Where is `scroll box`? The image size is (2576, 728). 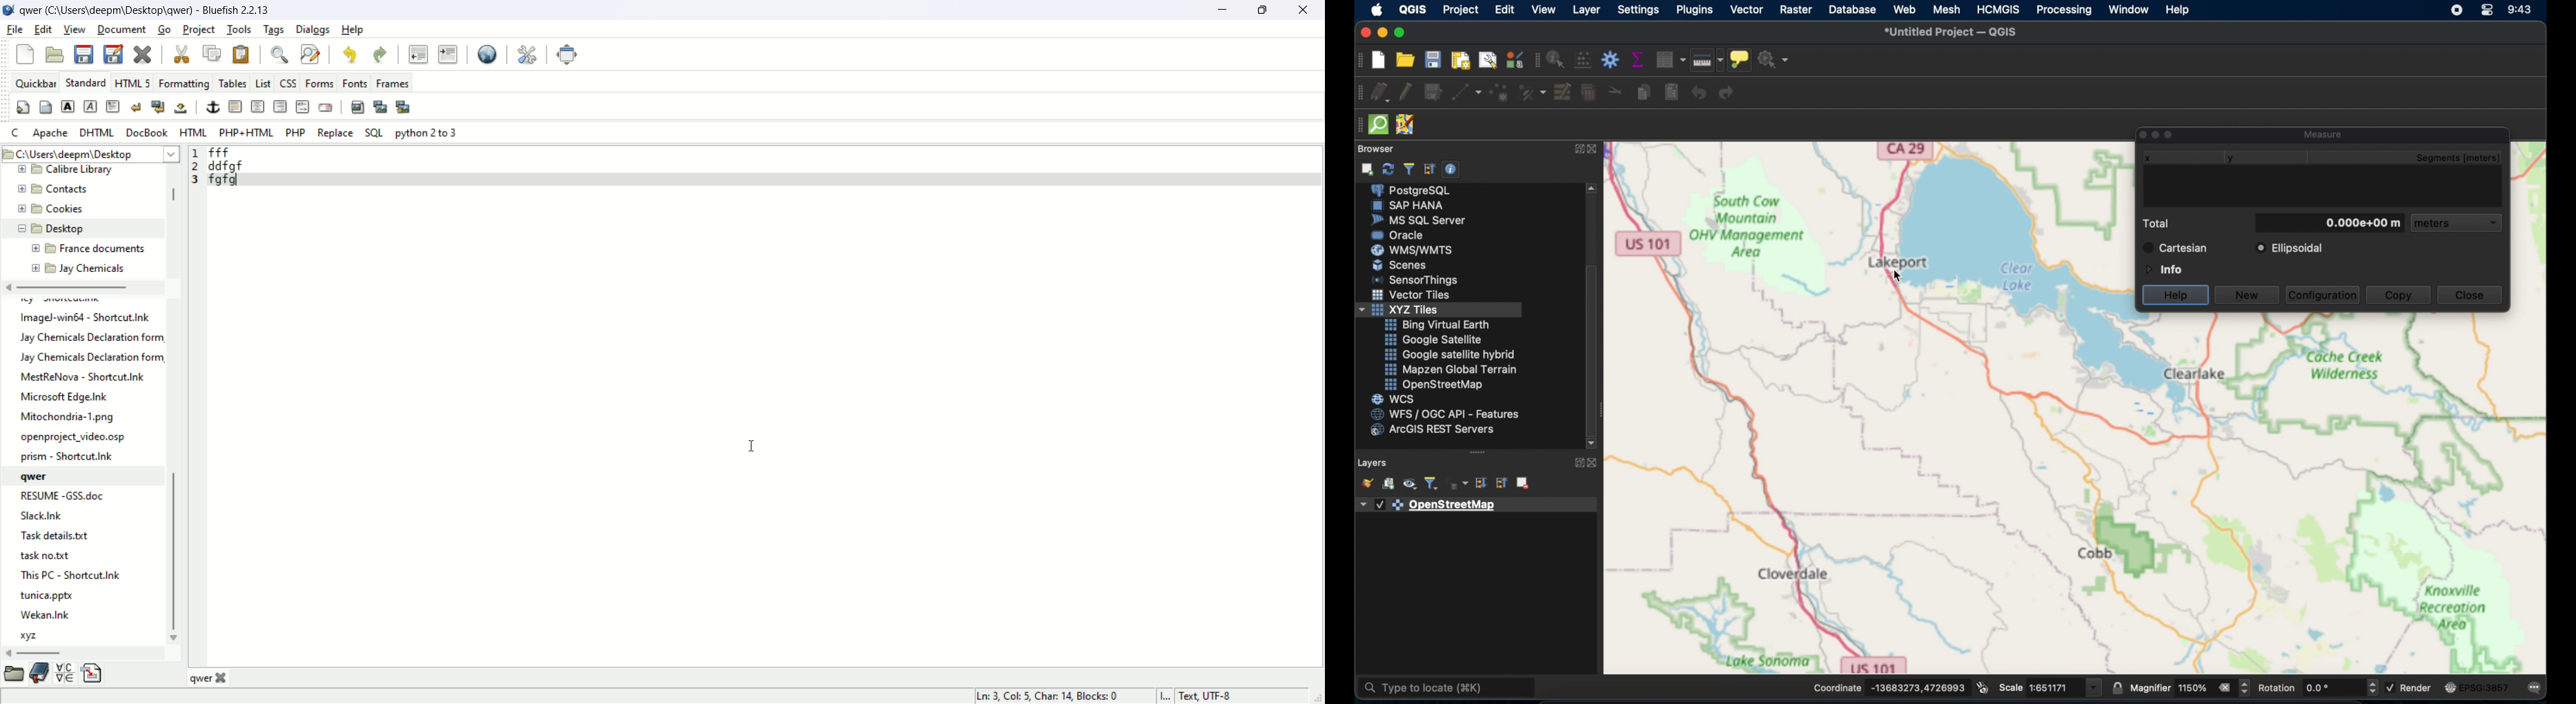
scroll box is located at coordinates (1593, 347).